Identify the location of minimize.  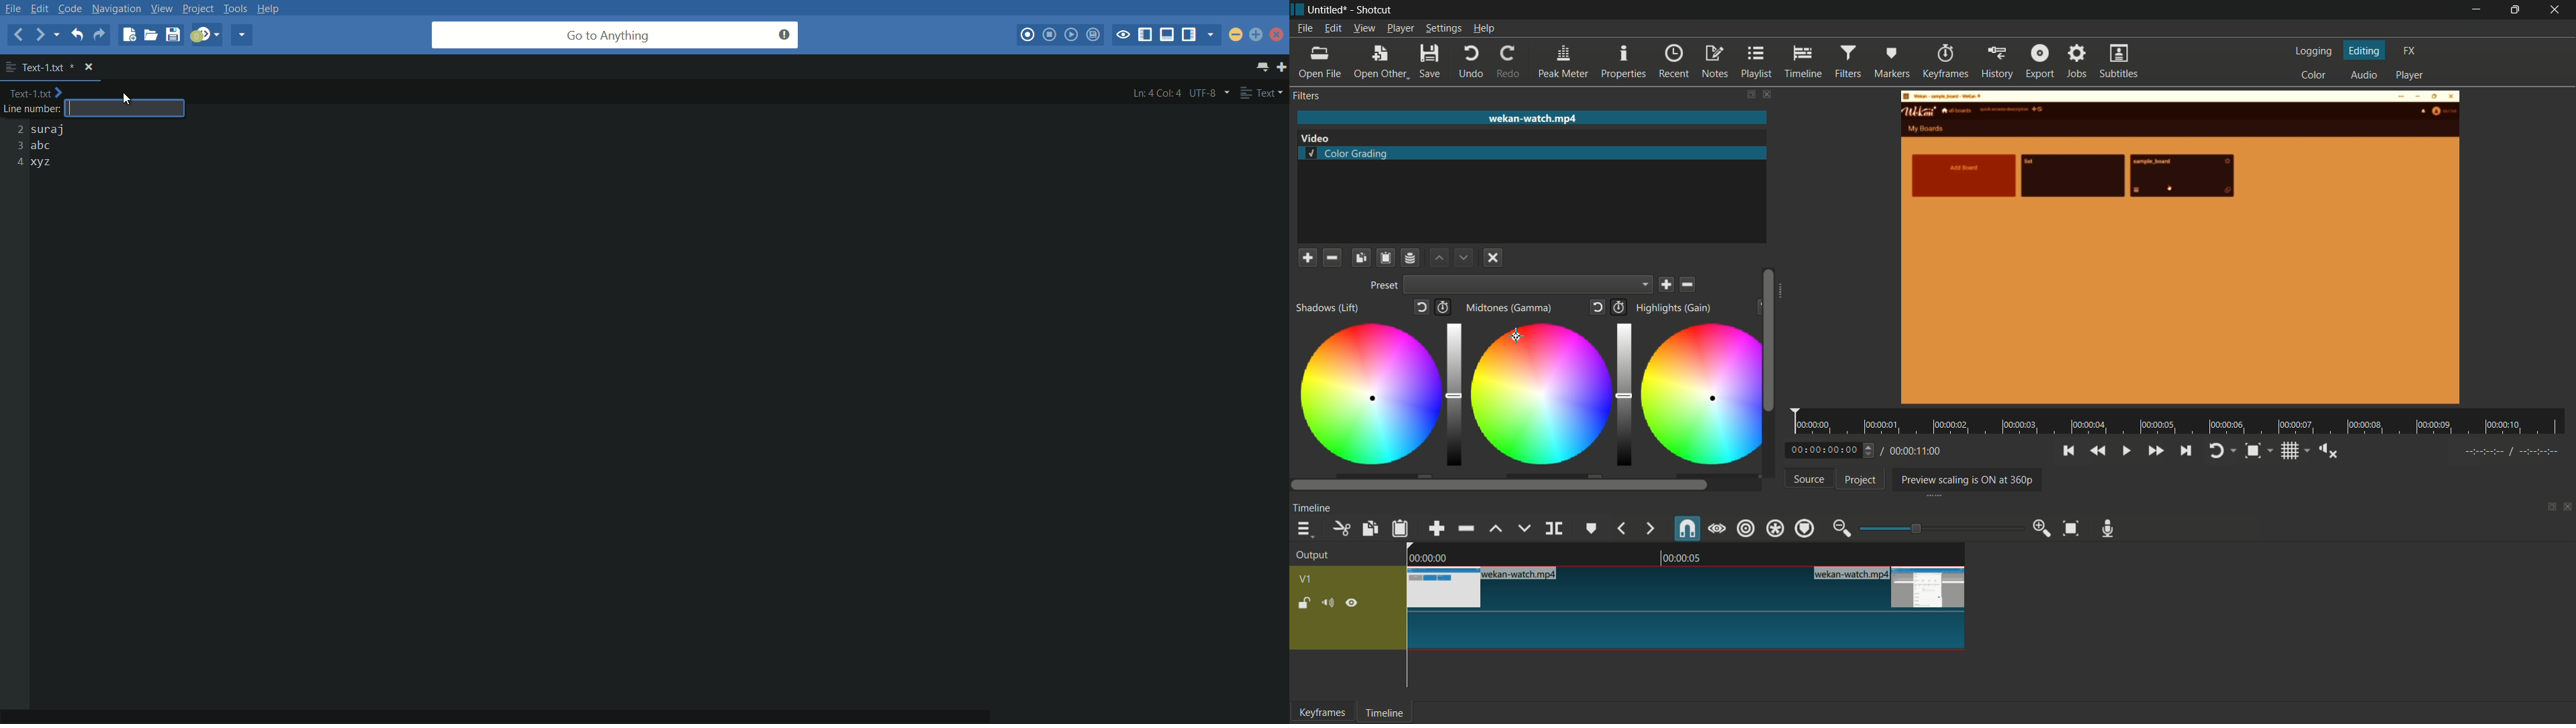
(1236, 34).